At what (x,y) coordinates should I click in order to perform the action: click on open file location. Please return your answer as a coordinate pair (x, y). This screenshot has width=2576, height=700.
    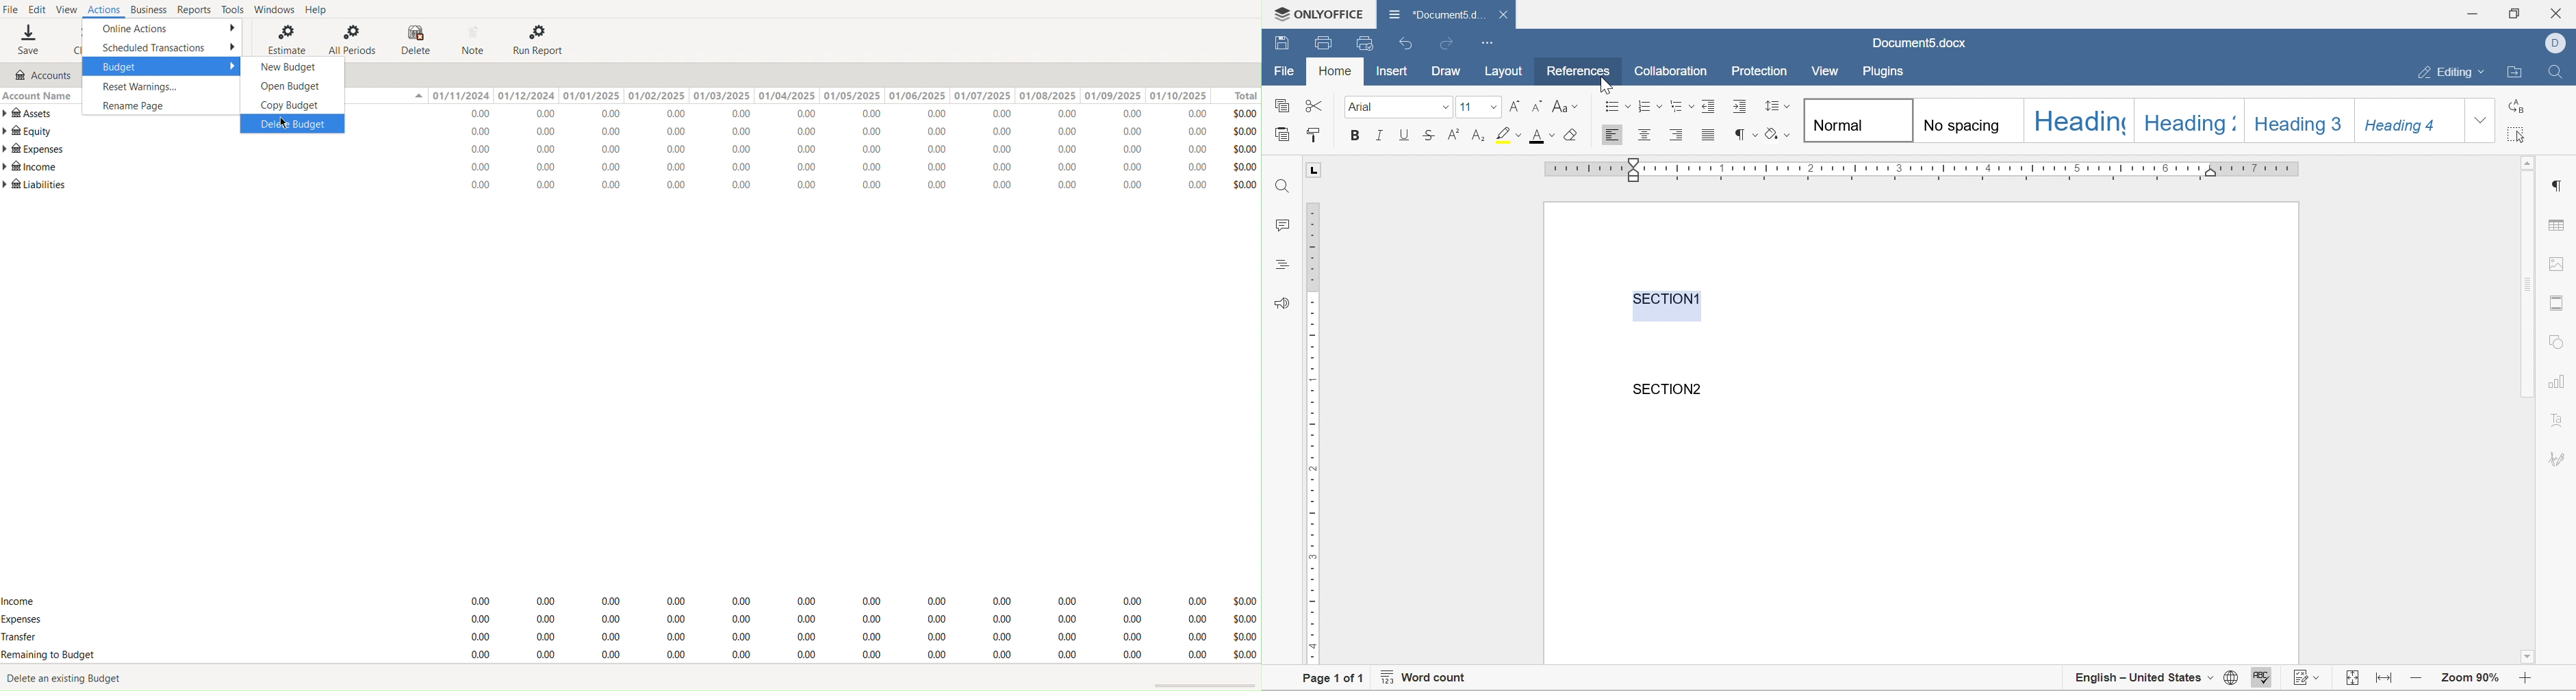
    Looking at the image, I should click on (2517, 73).